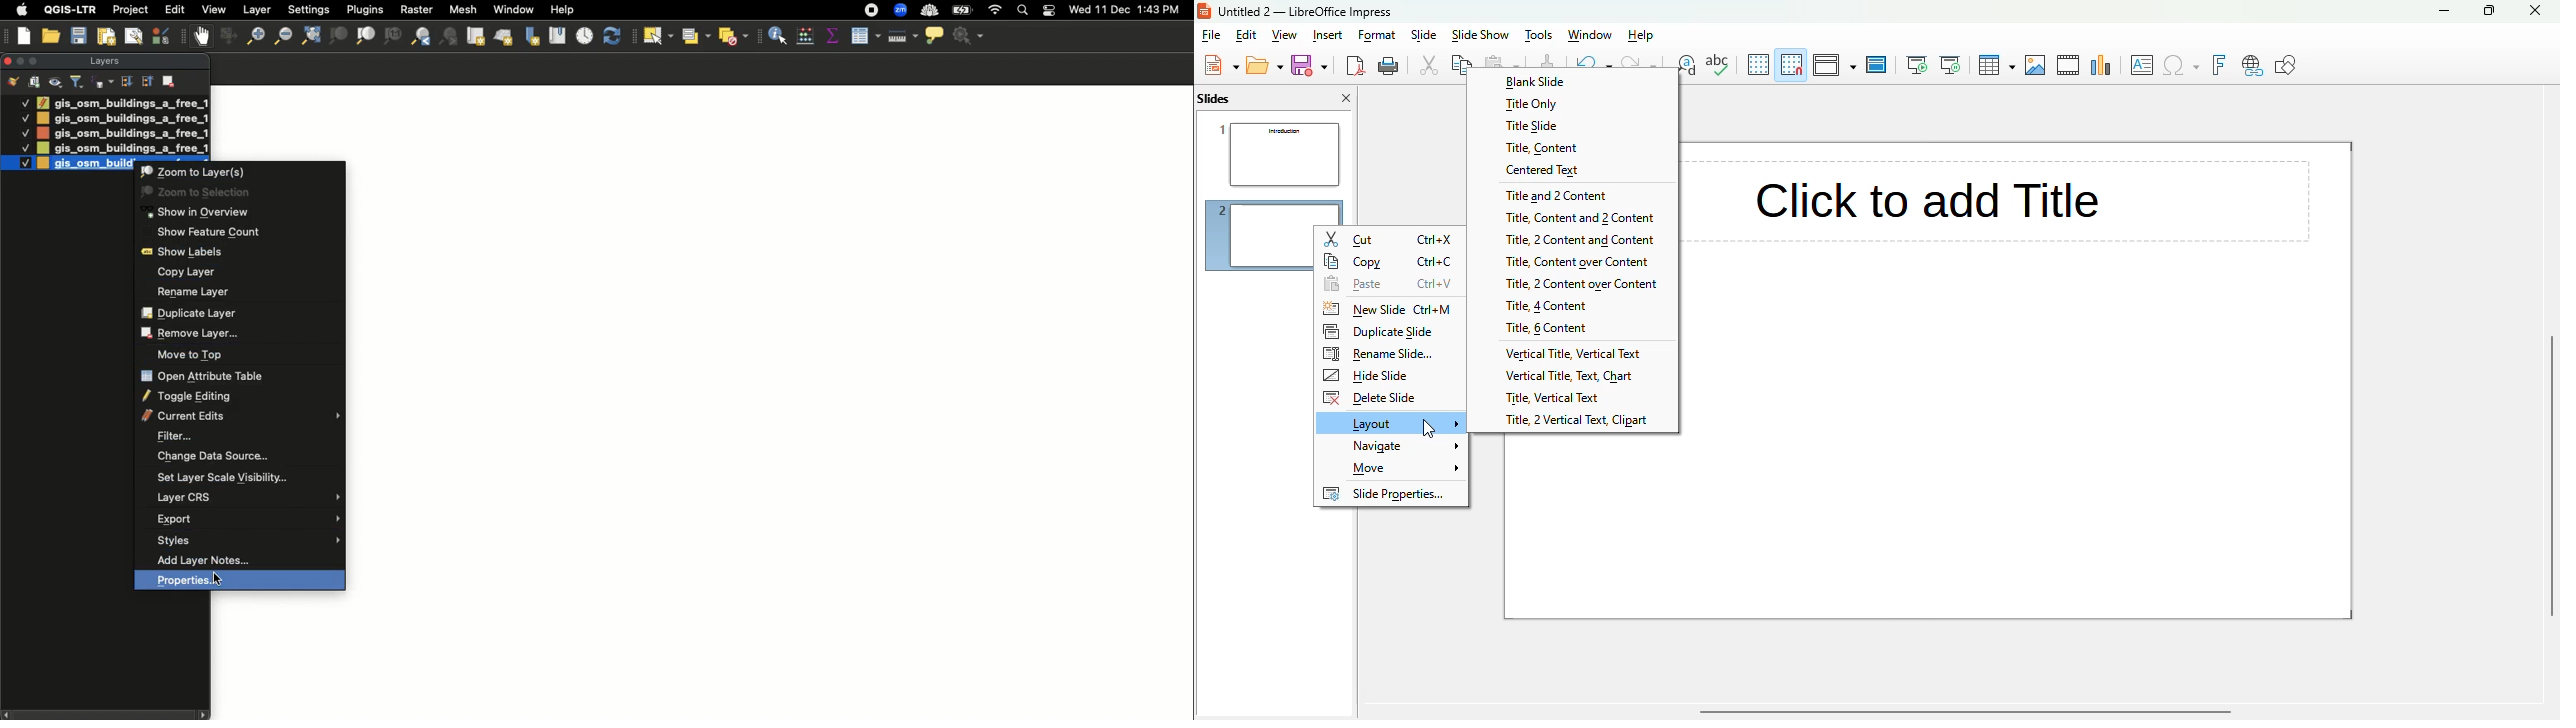  I want to click on paste, so click(1390, 284).